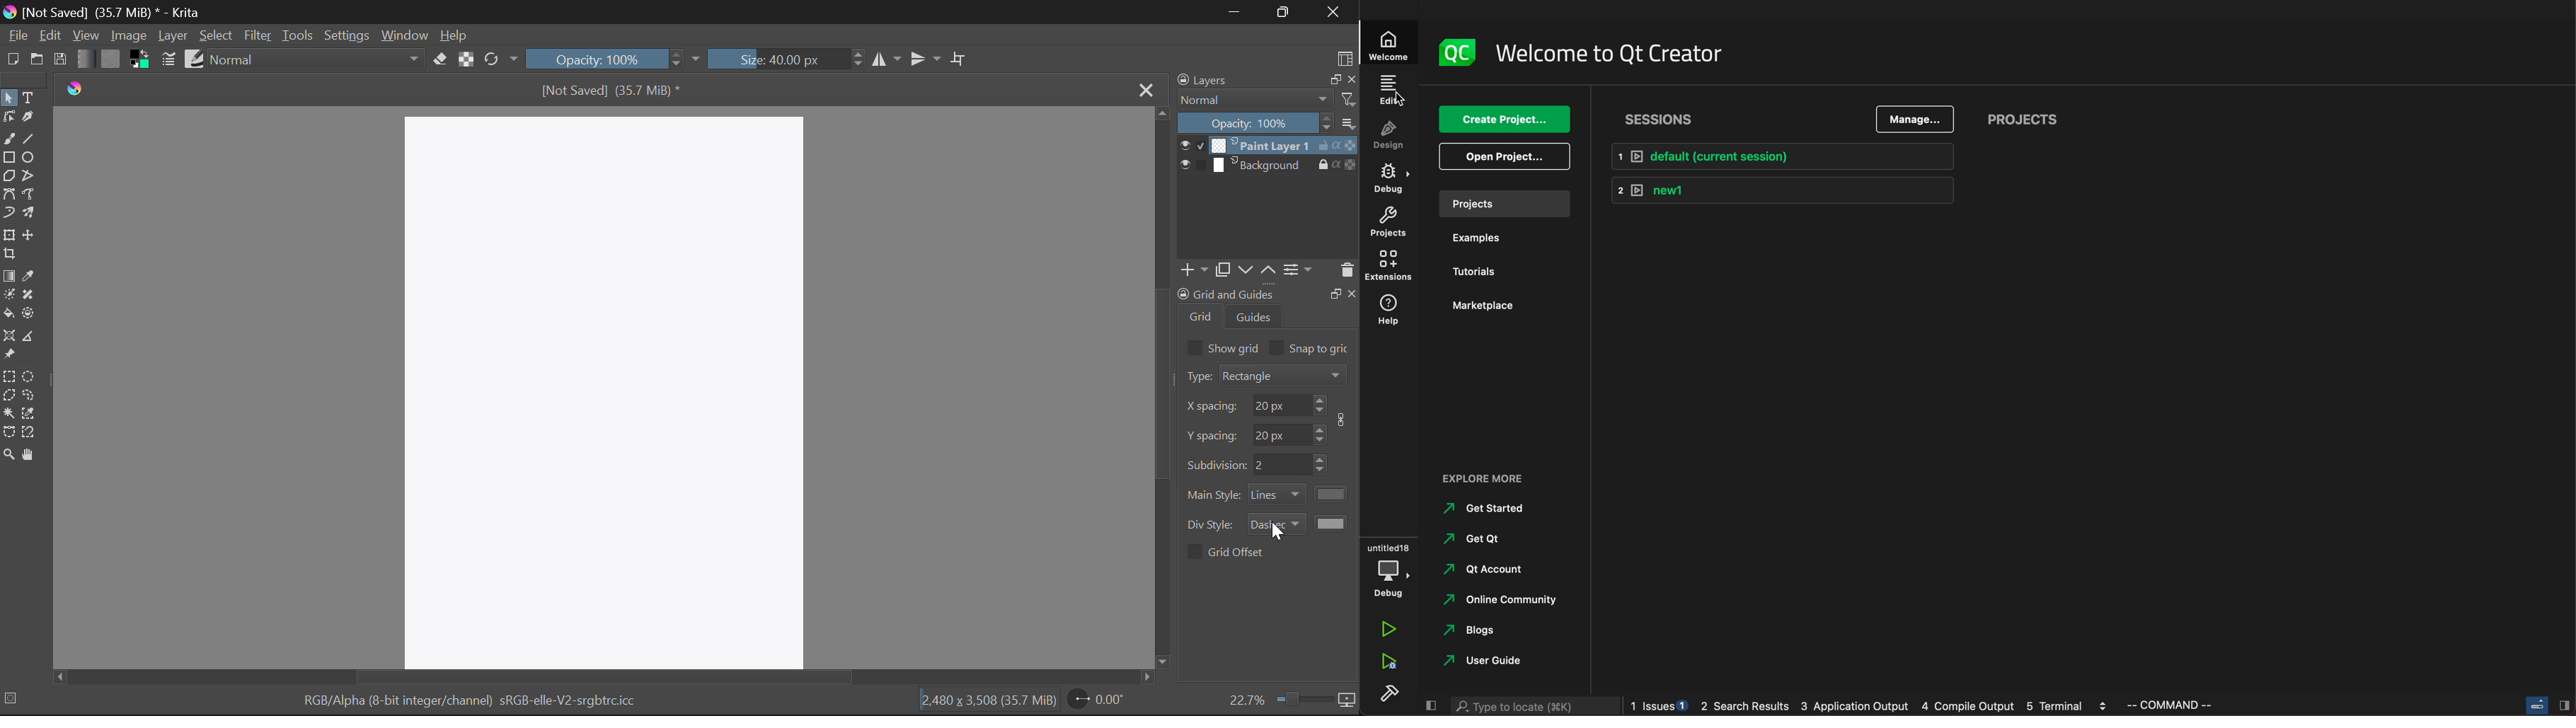 The height and width of the screenshot is (728, 2576). What do you see at coordinates (33, 196) in the screenshot?
I see `Freehand Path Tool` at bounding box center [33, 196].